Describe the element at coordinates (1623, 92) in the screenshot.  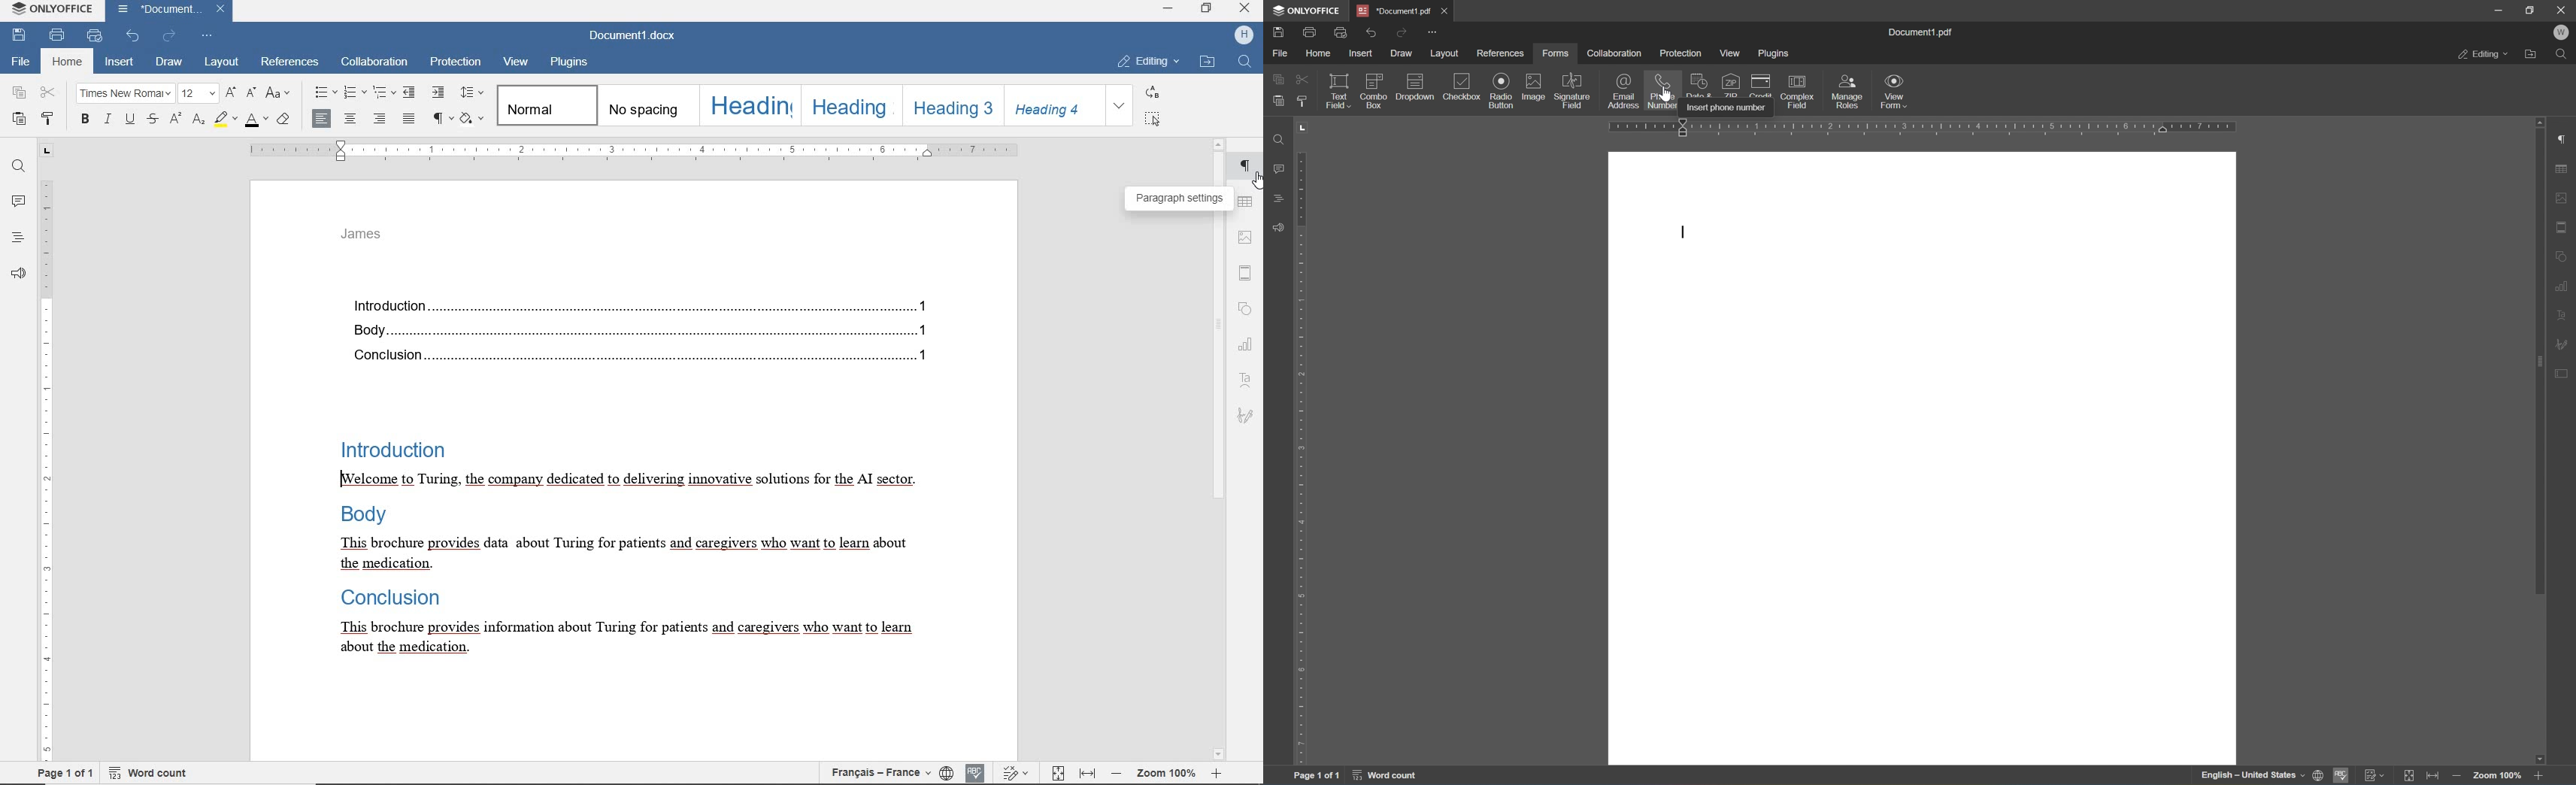
I see `email address` at that location.